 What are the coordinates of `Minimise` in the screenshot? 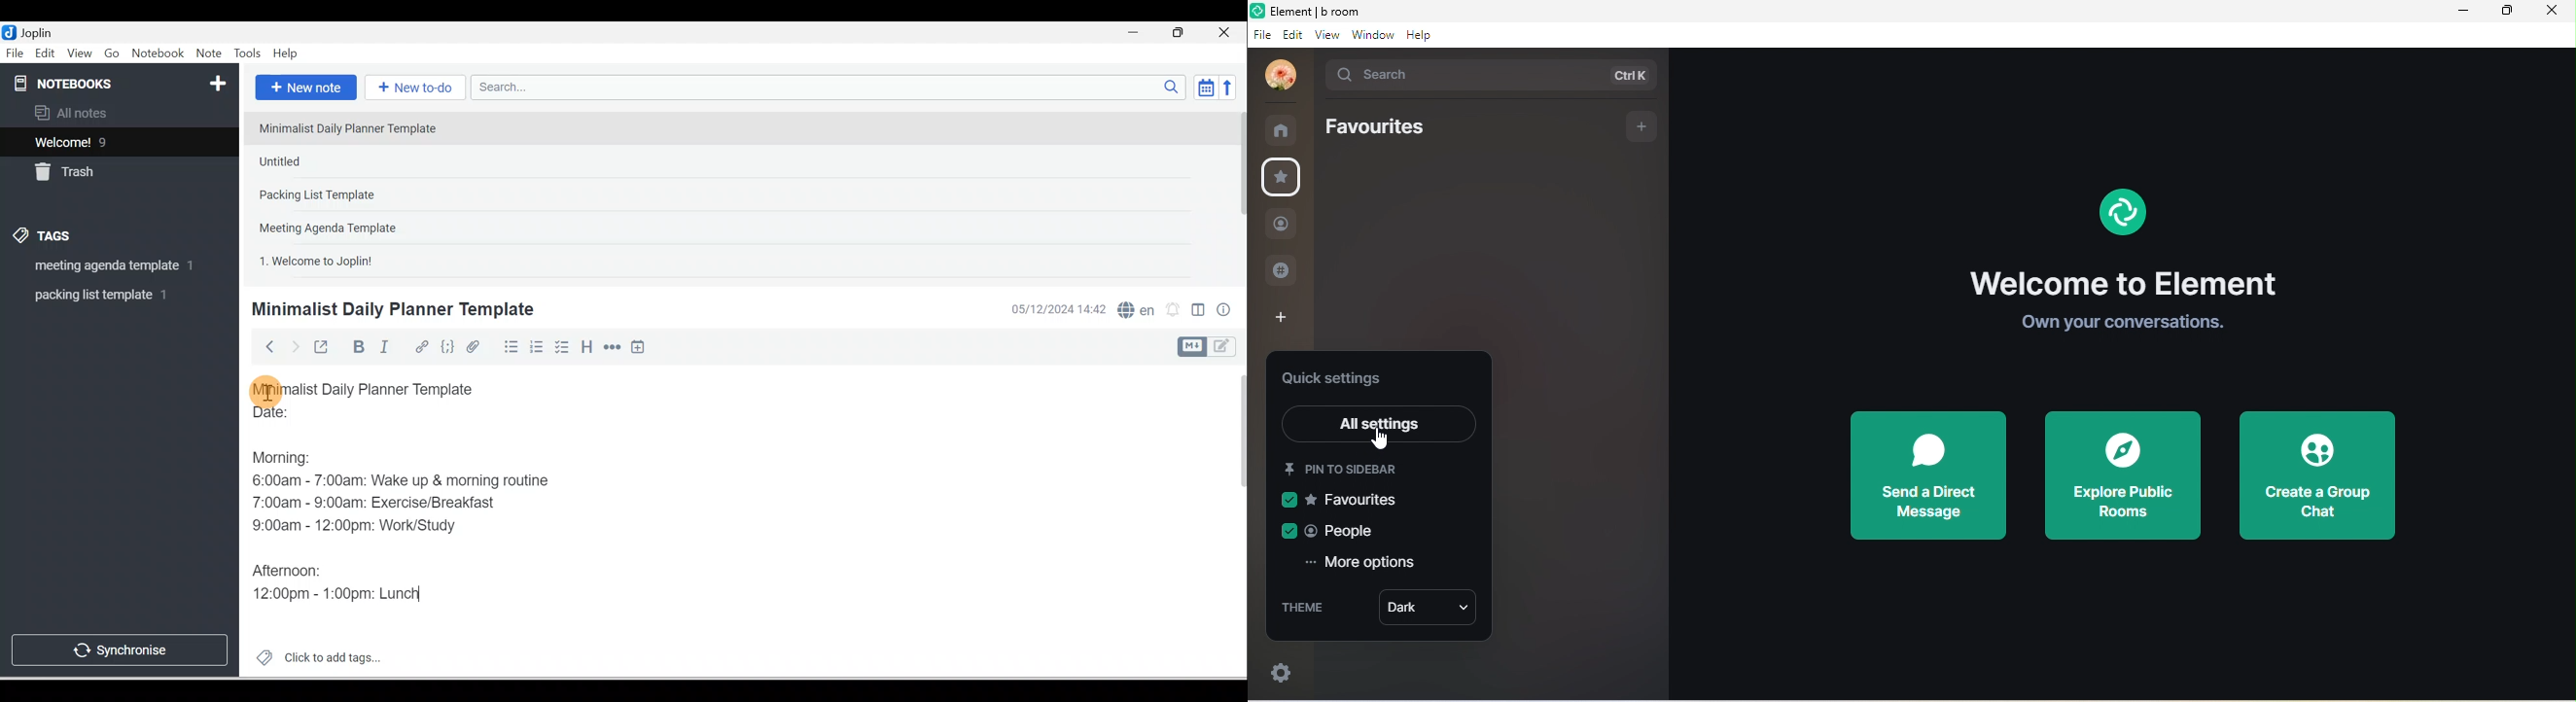 It's located at (1138, 34).